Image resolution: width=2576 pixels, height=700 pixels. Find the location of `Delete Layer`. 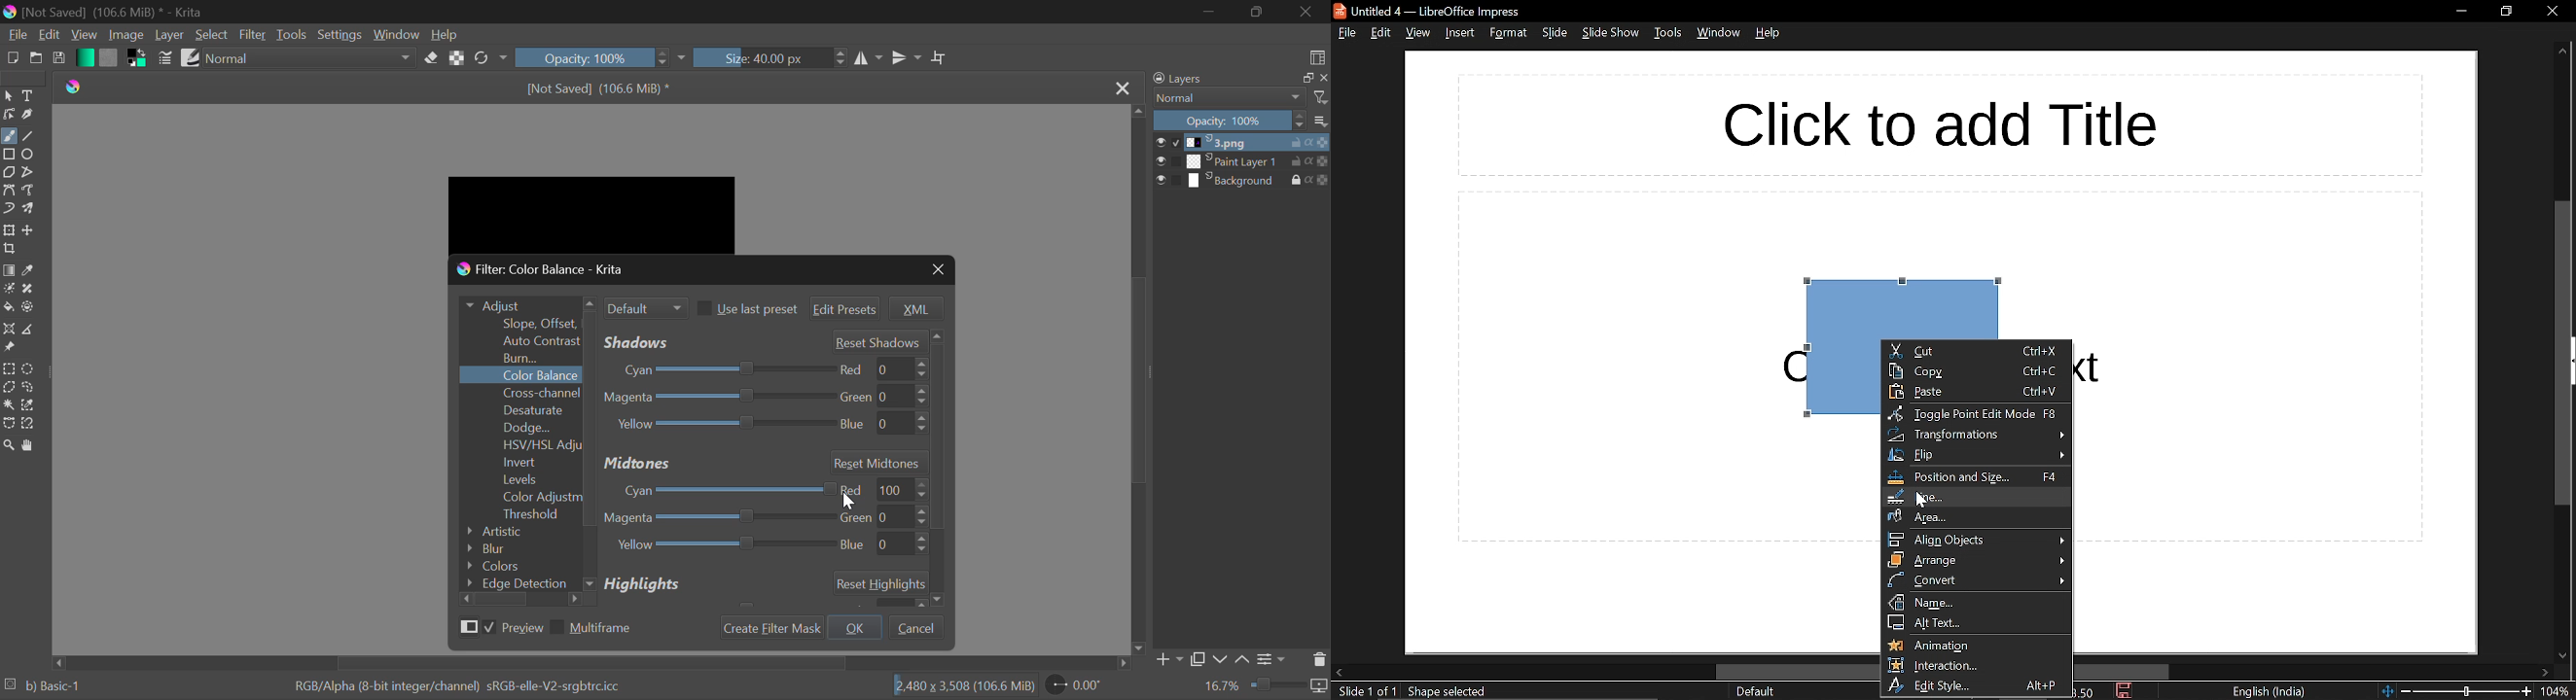

Delete Layer is located at coordinates (1320, 659).